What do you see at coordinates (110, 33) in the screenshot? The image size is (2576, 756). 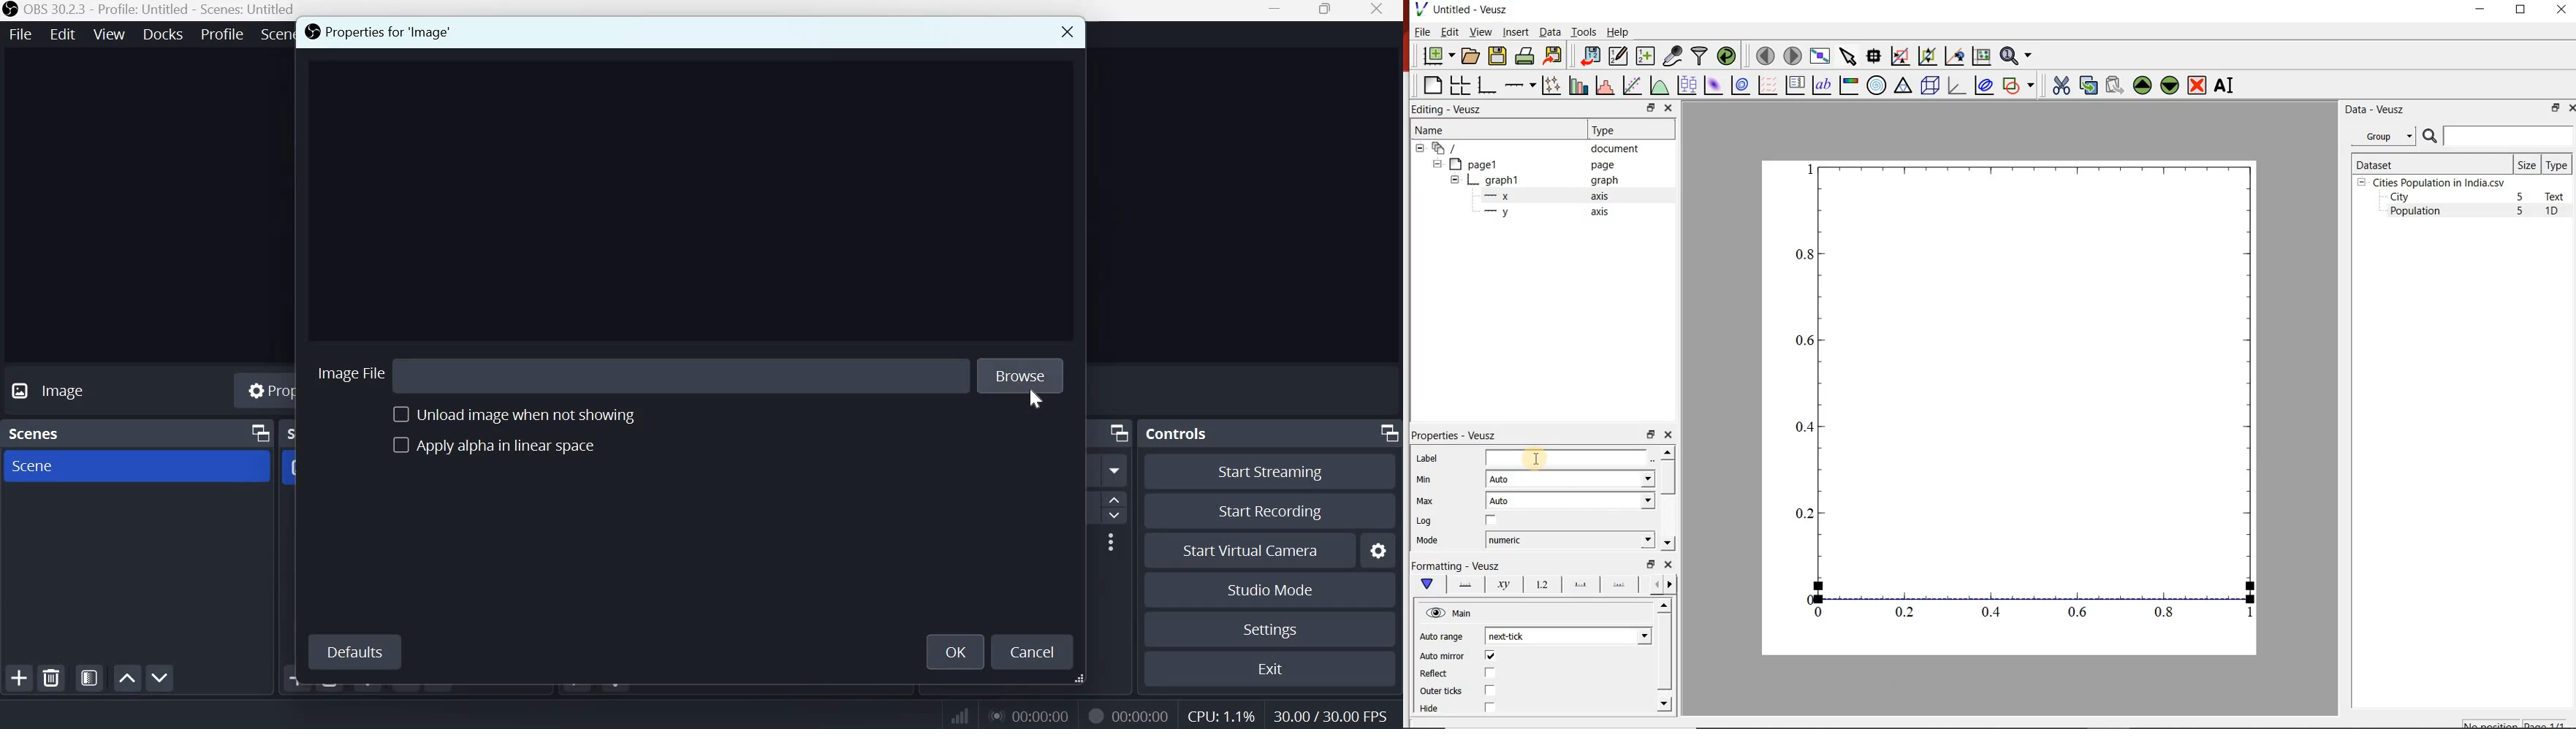 I see `view` at bounding box center [110, 33].